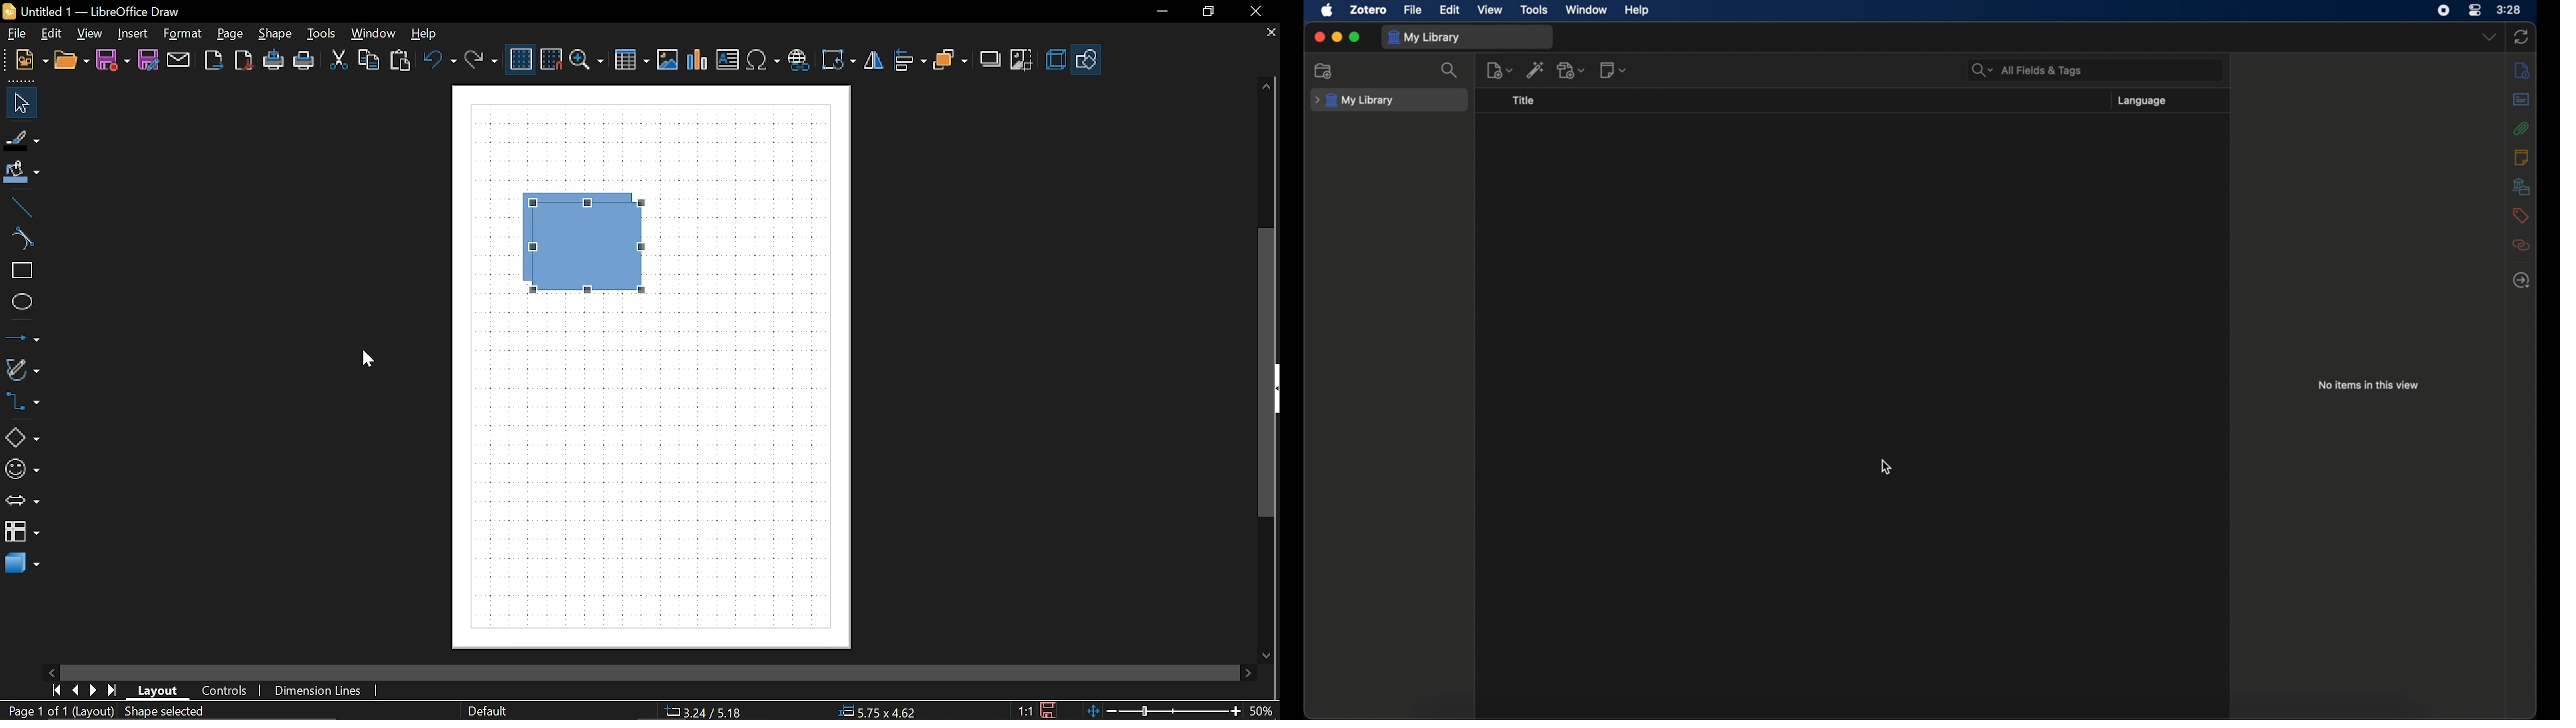 The width and height of the screenshot is (2576, 728). What do you see at coordinates (148, 60) in the screenshot?
I see `Save as` at bounding box center [148, 60].